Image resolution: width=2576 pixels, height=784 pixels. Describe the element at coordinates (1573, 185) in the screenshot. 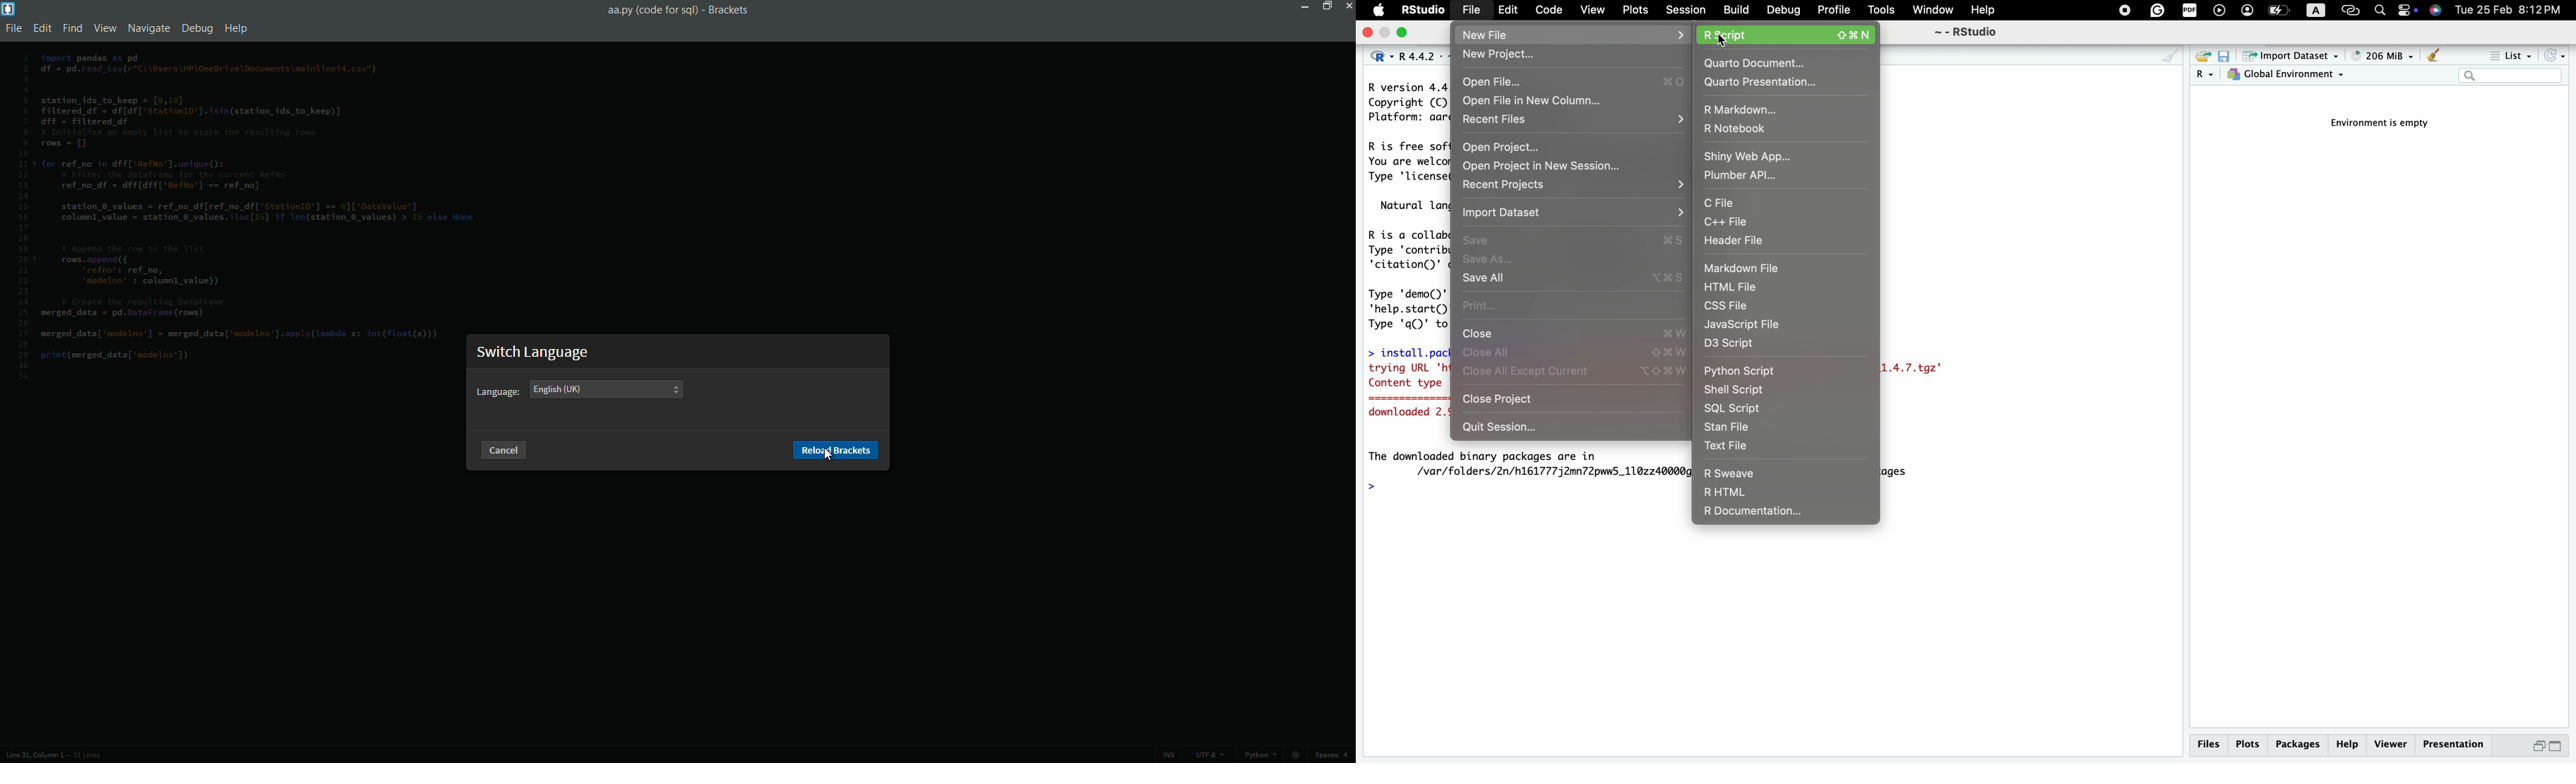

I see `recent projects` at that location.